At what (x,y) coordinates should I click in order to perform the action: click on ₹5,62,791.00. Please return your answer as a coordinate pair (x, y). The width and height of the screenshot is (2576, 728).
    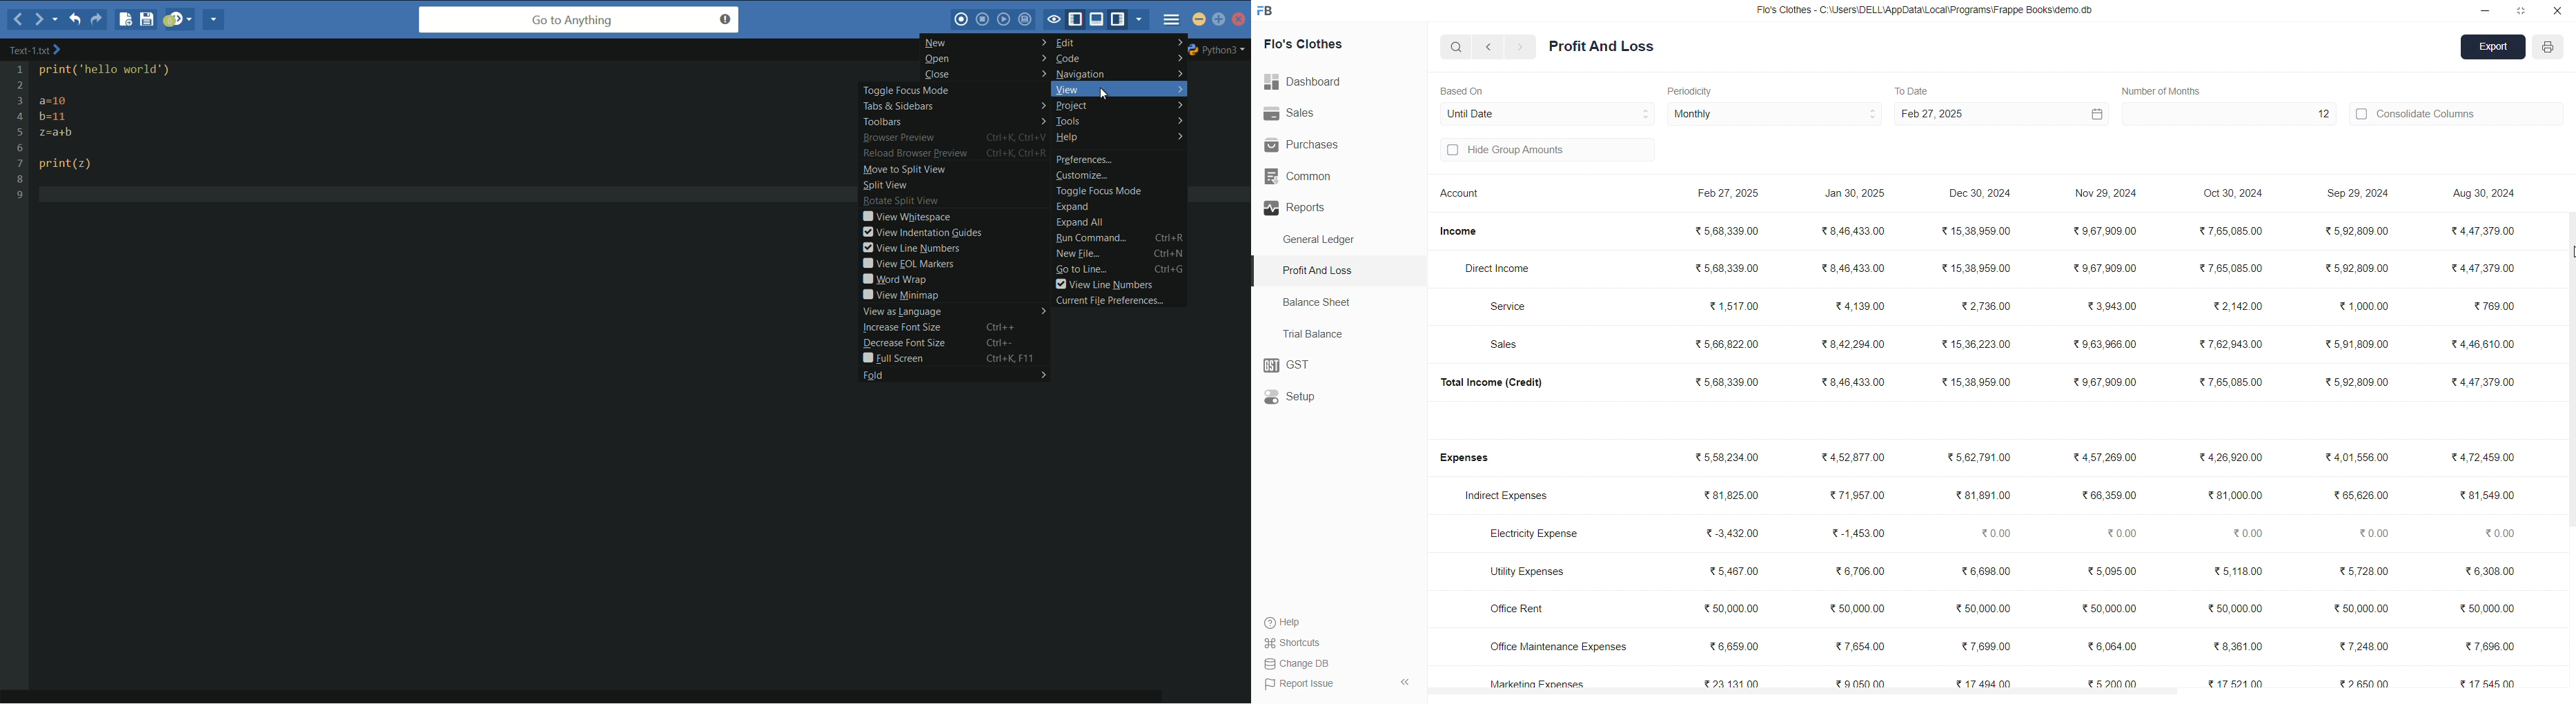
    Looking at the image, I should click on (1988, 456).